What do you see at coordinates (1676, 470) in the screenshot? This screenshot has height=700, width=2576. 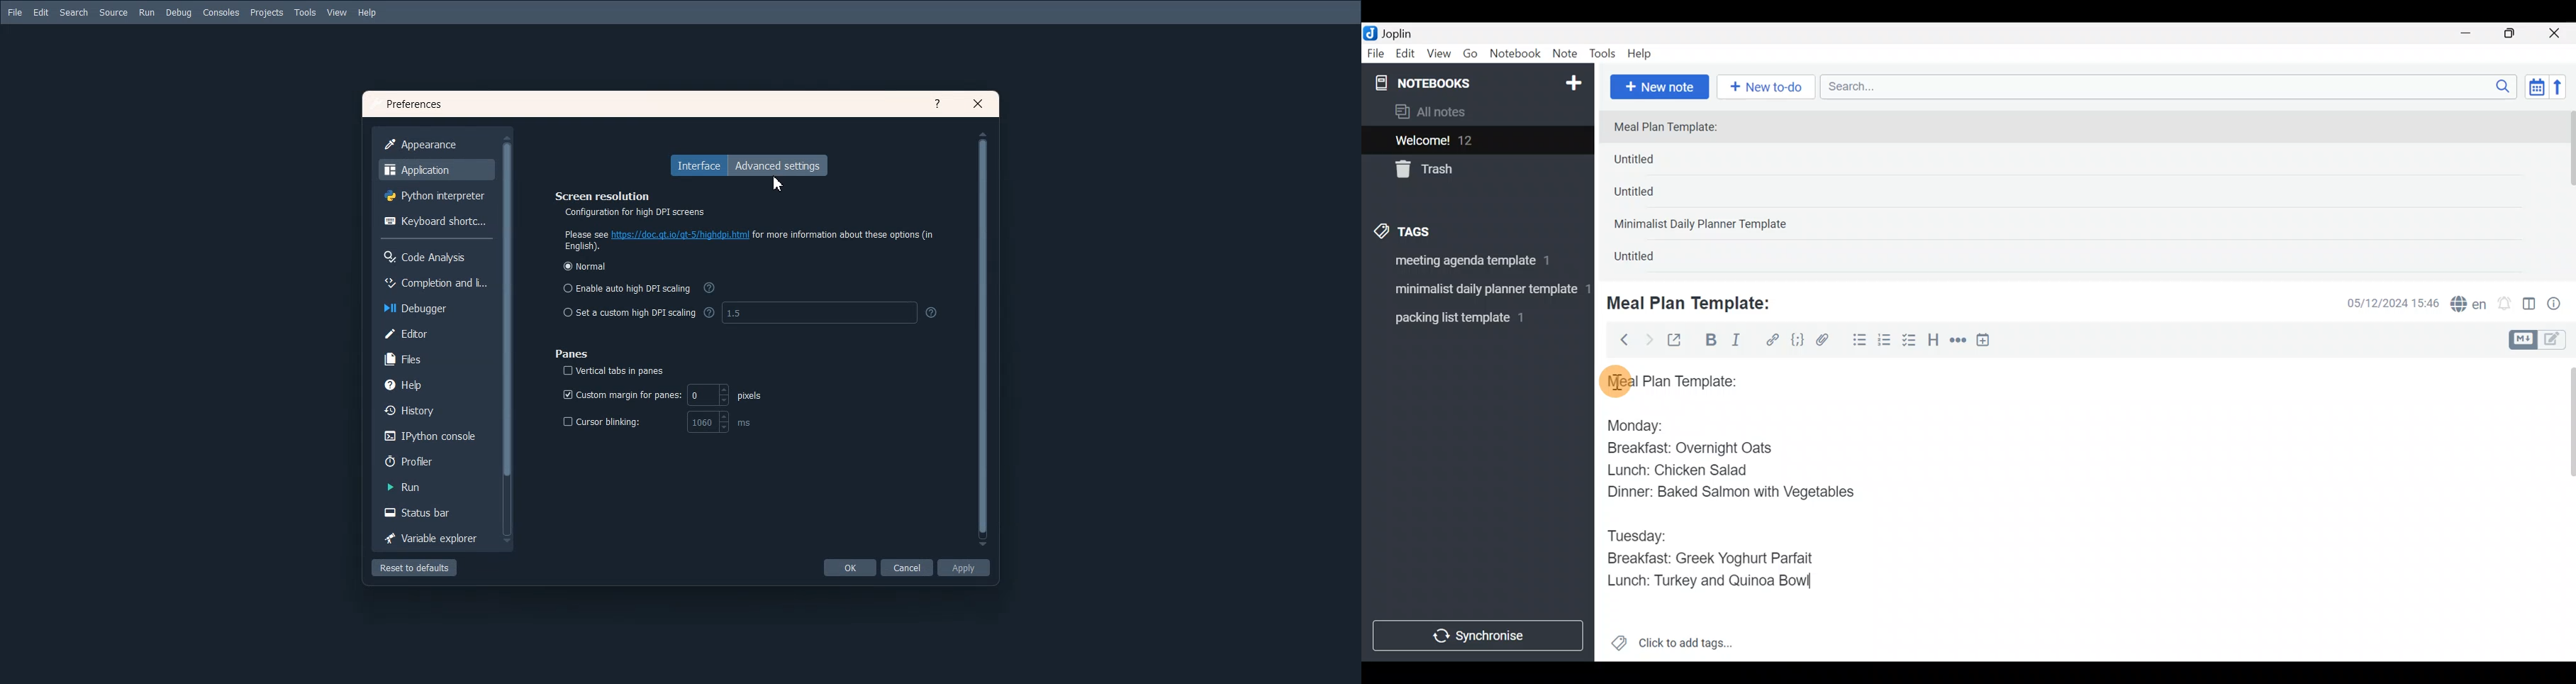 I see `Lunch: Chicken Salad` at bounding box center [1676, 470].